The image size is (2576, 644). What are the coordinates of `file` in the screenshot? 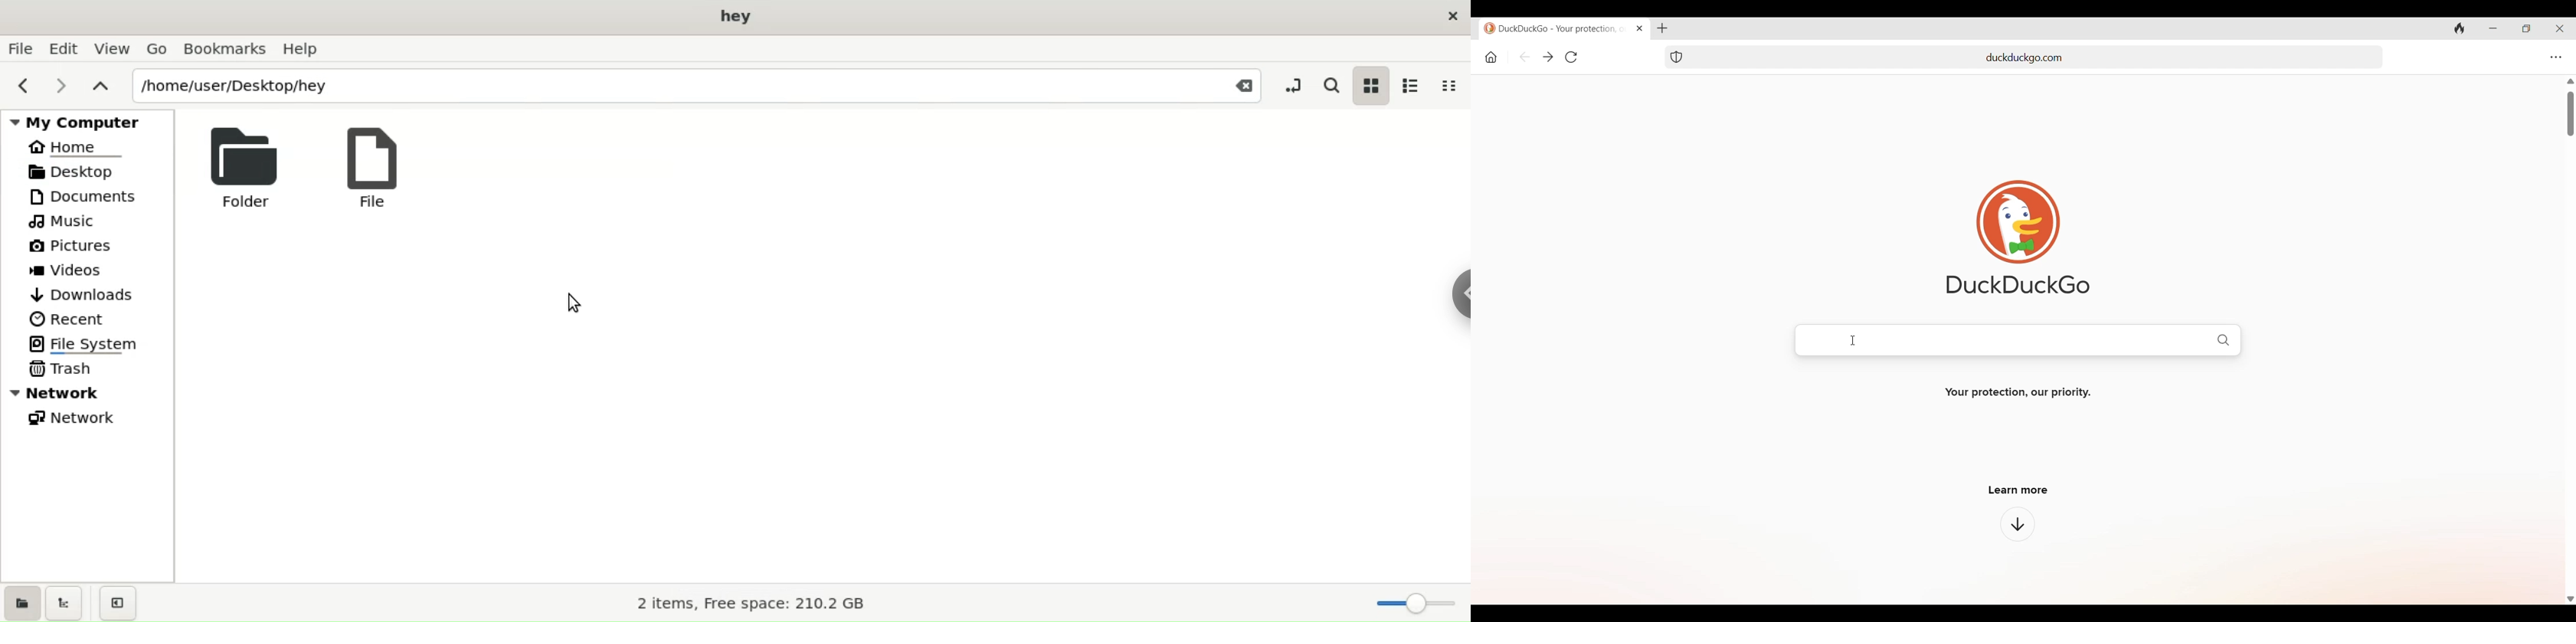 It's located at (381, 172).